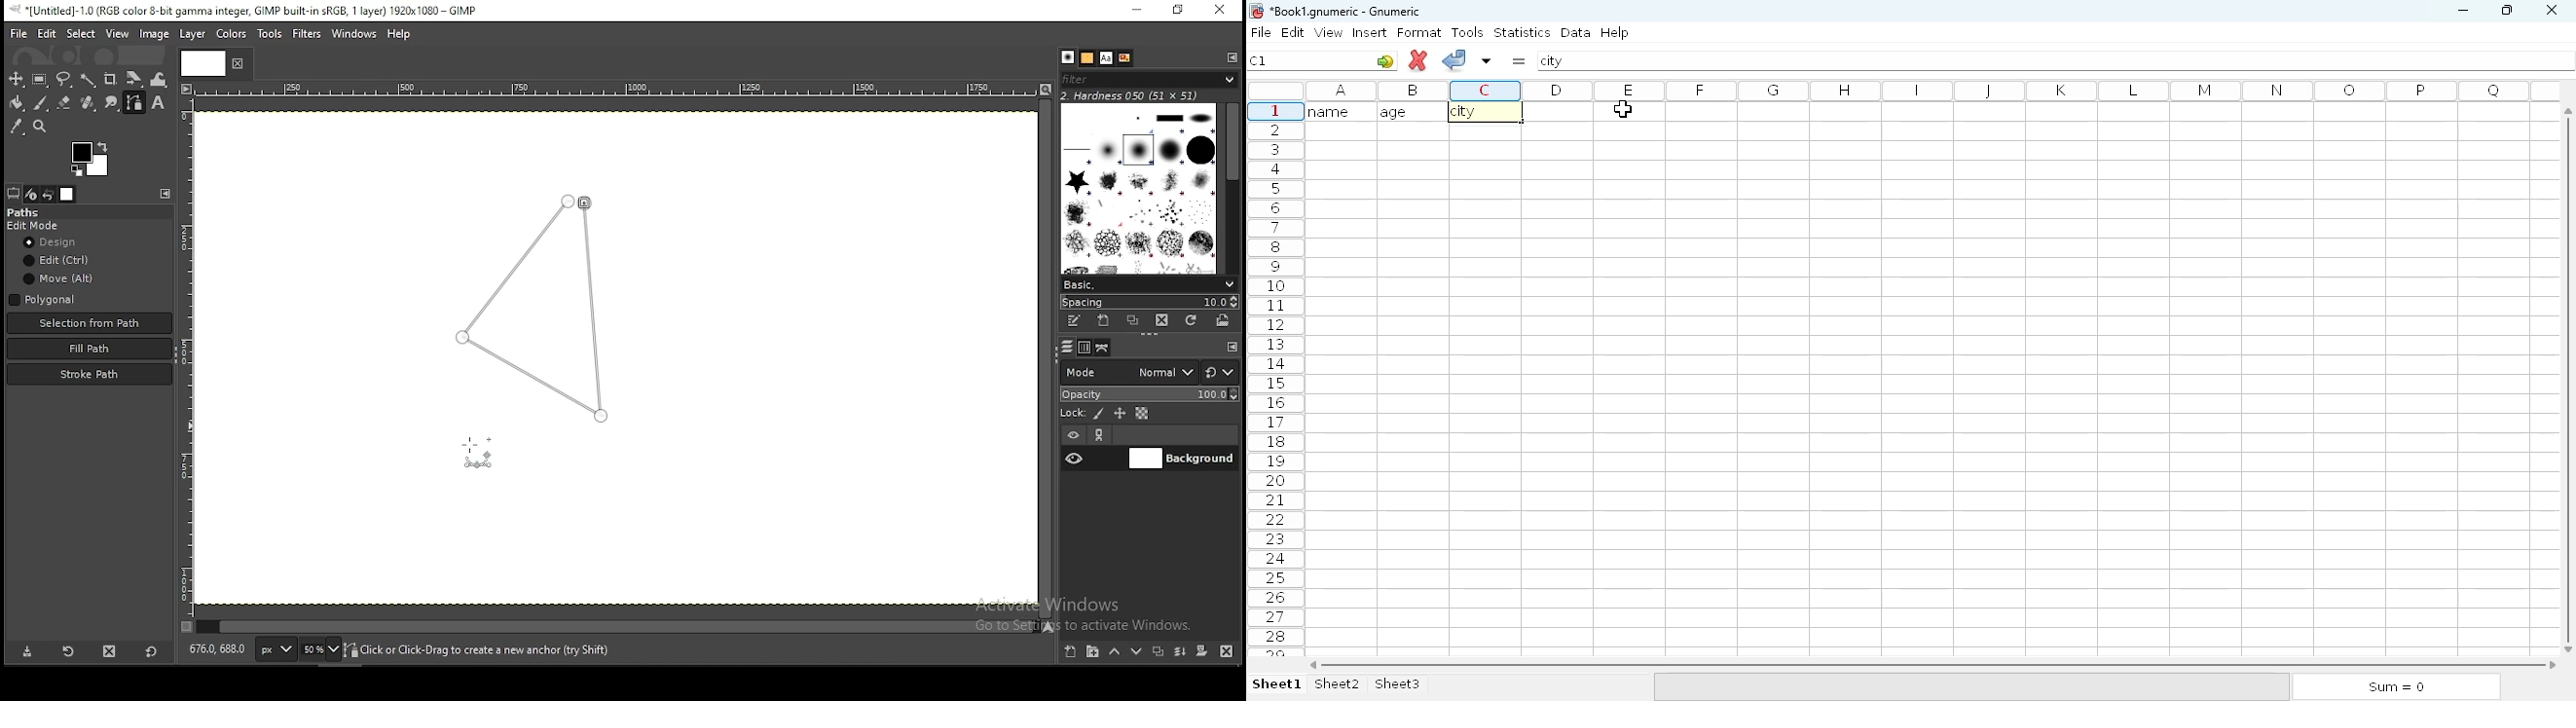  Describe the element at coordinates (134, 103) in the screenshot. I see `paths tool` at that location.